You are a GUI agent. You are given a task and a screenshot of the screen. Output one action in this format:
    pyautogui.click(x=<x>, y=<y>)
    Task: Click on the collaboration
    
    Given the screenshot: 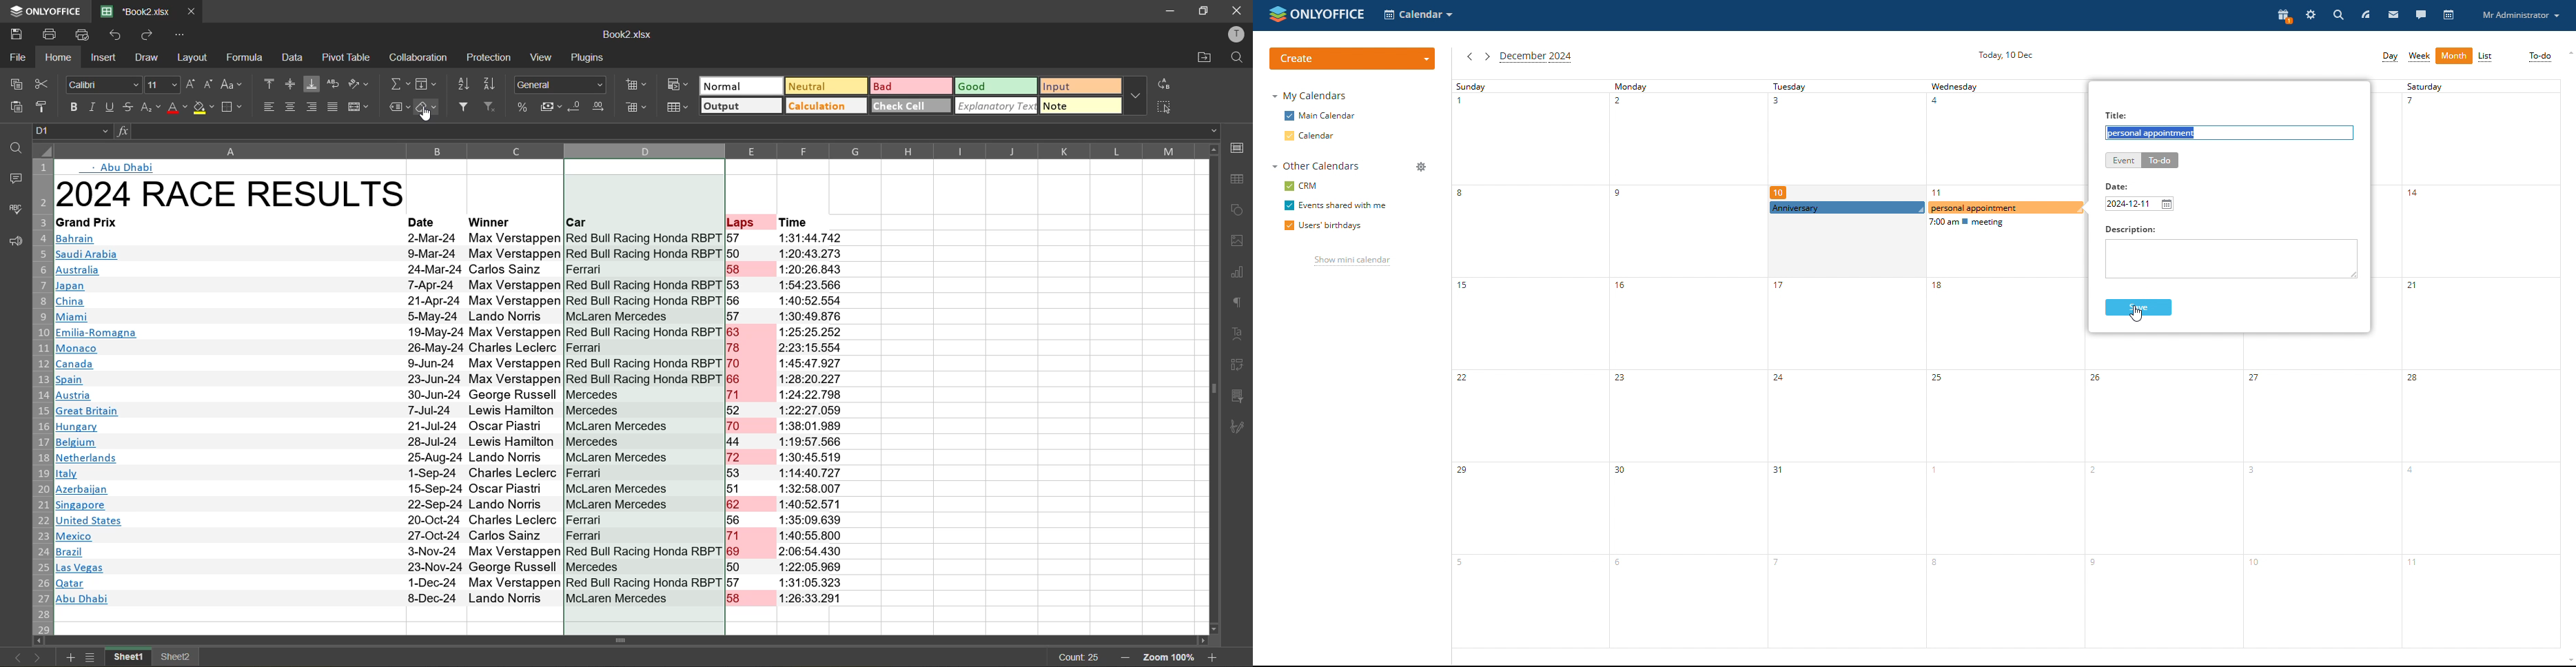 What is the action you would take?
    pyautogui.click(x=422, y=59)
    